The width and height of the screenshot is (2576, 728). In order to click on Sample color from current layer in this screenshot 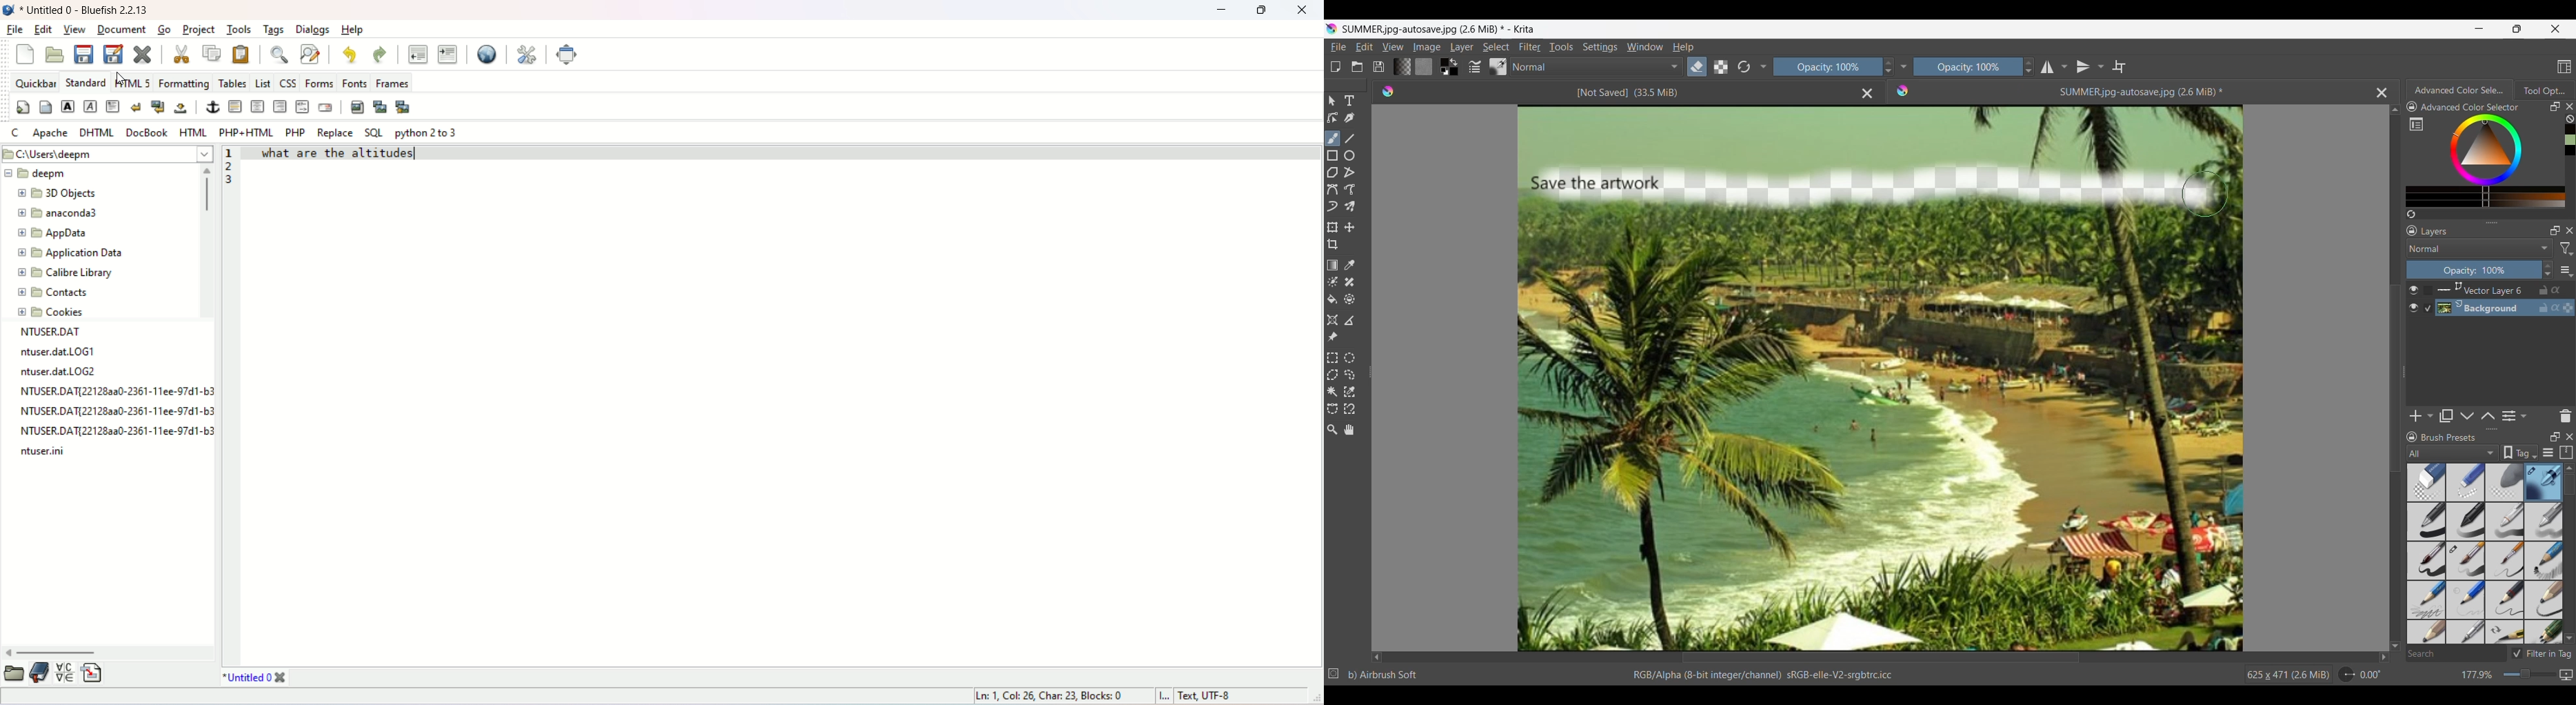, I will do `click(1349, 266)`.